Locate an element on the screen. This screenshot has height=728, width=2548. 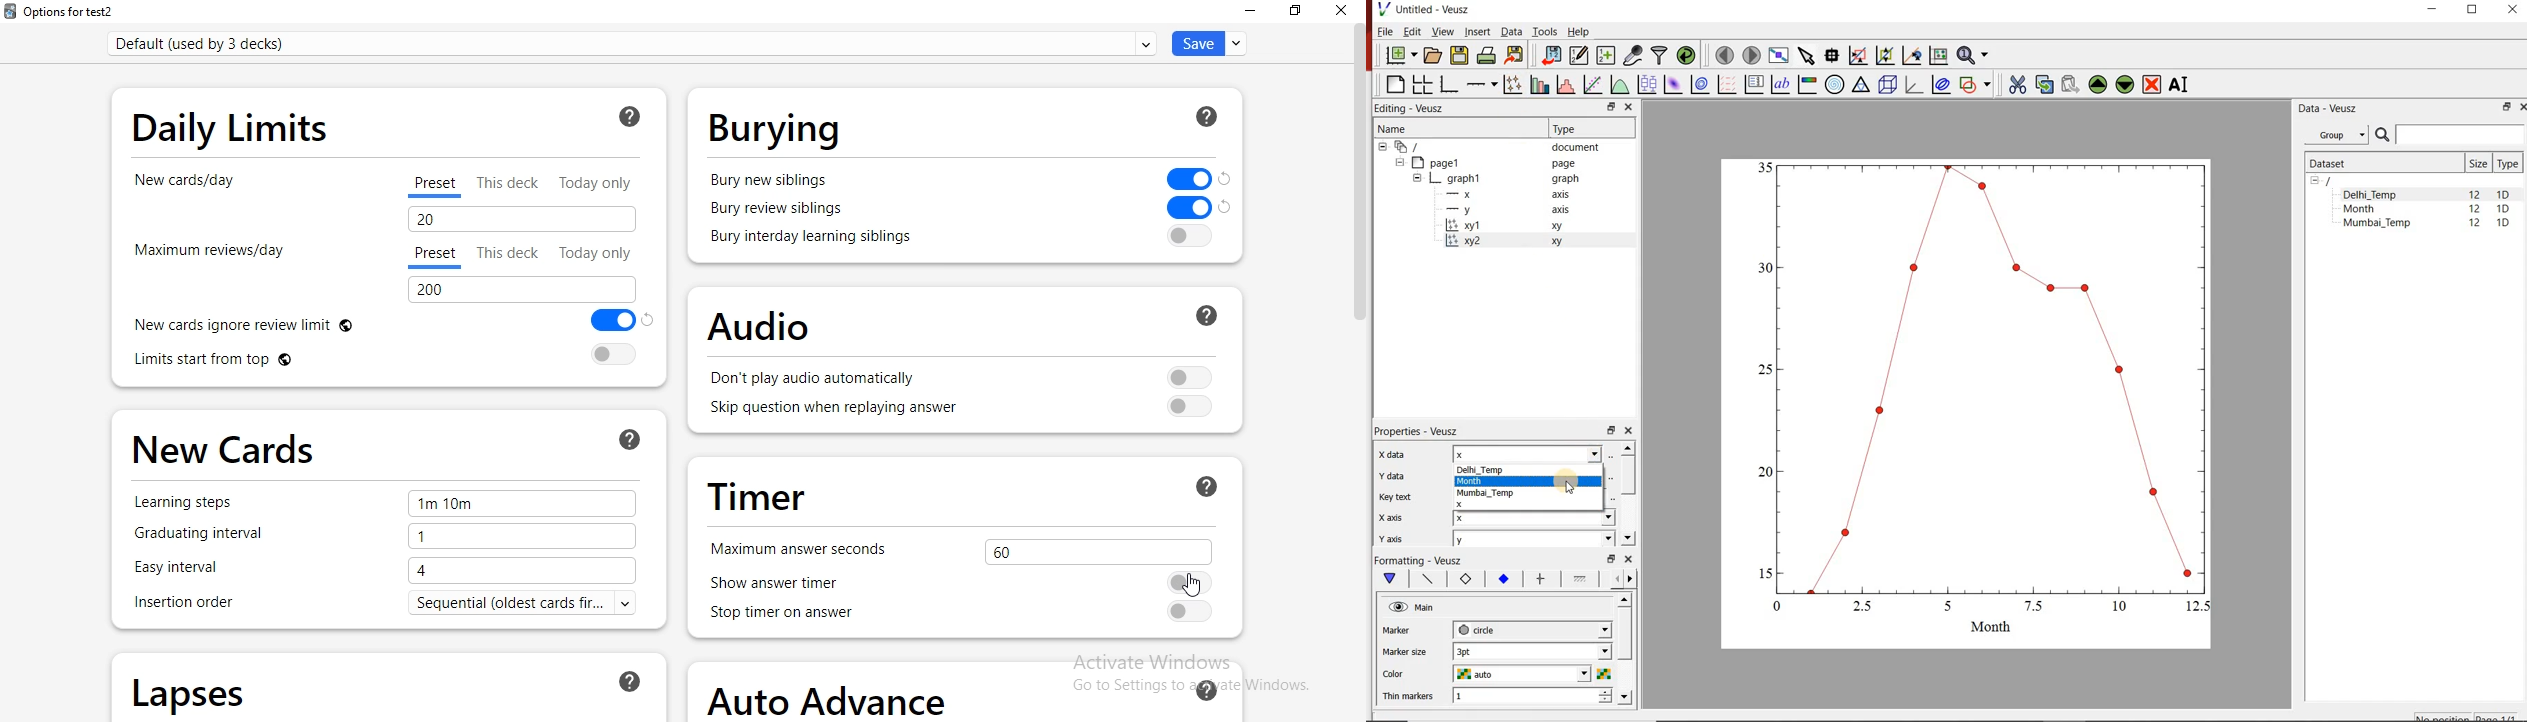
today only is located at coordinates (600, 181).